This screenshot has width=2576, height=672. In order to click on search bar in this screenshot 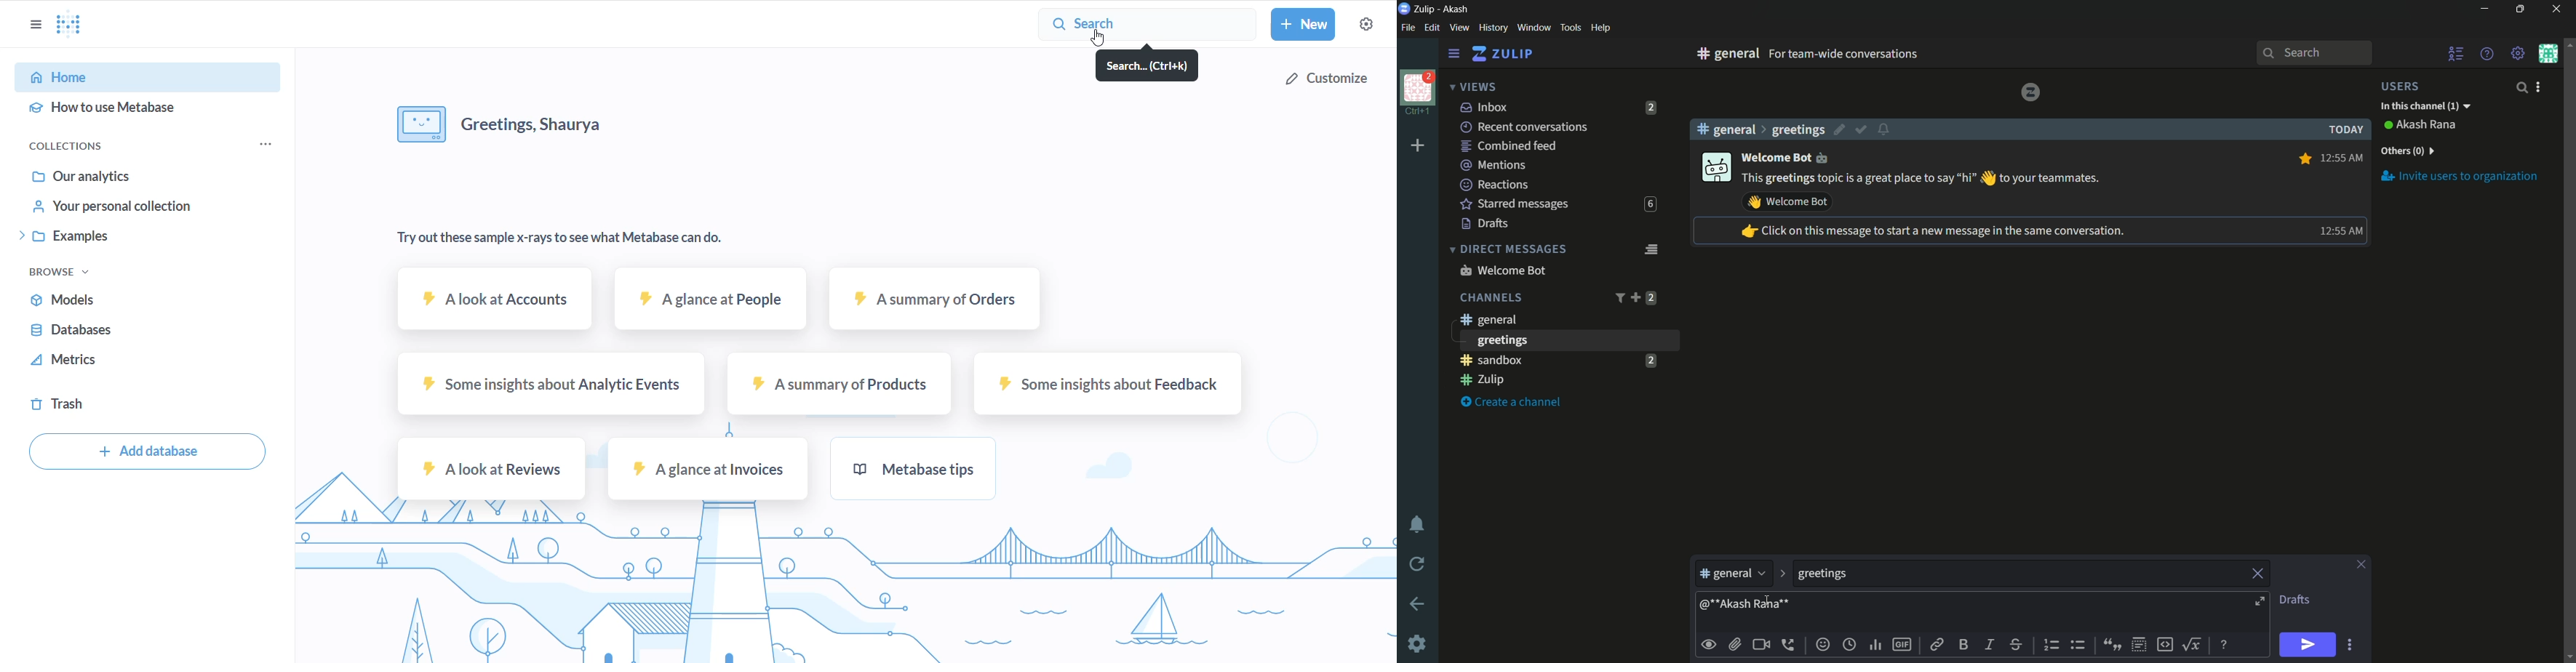, I will do `click(2314, 53)`.